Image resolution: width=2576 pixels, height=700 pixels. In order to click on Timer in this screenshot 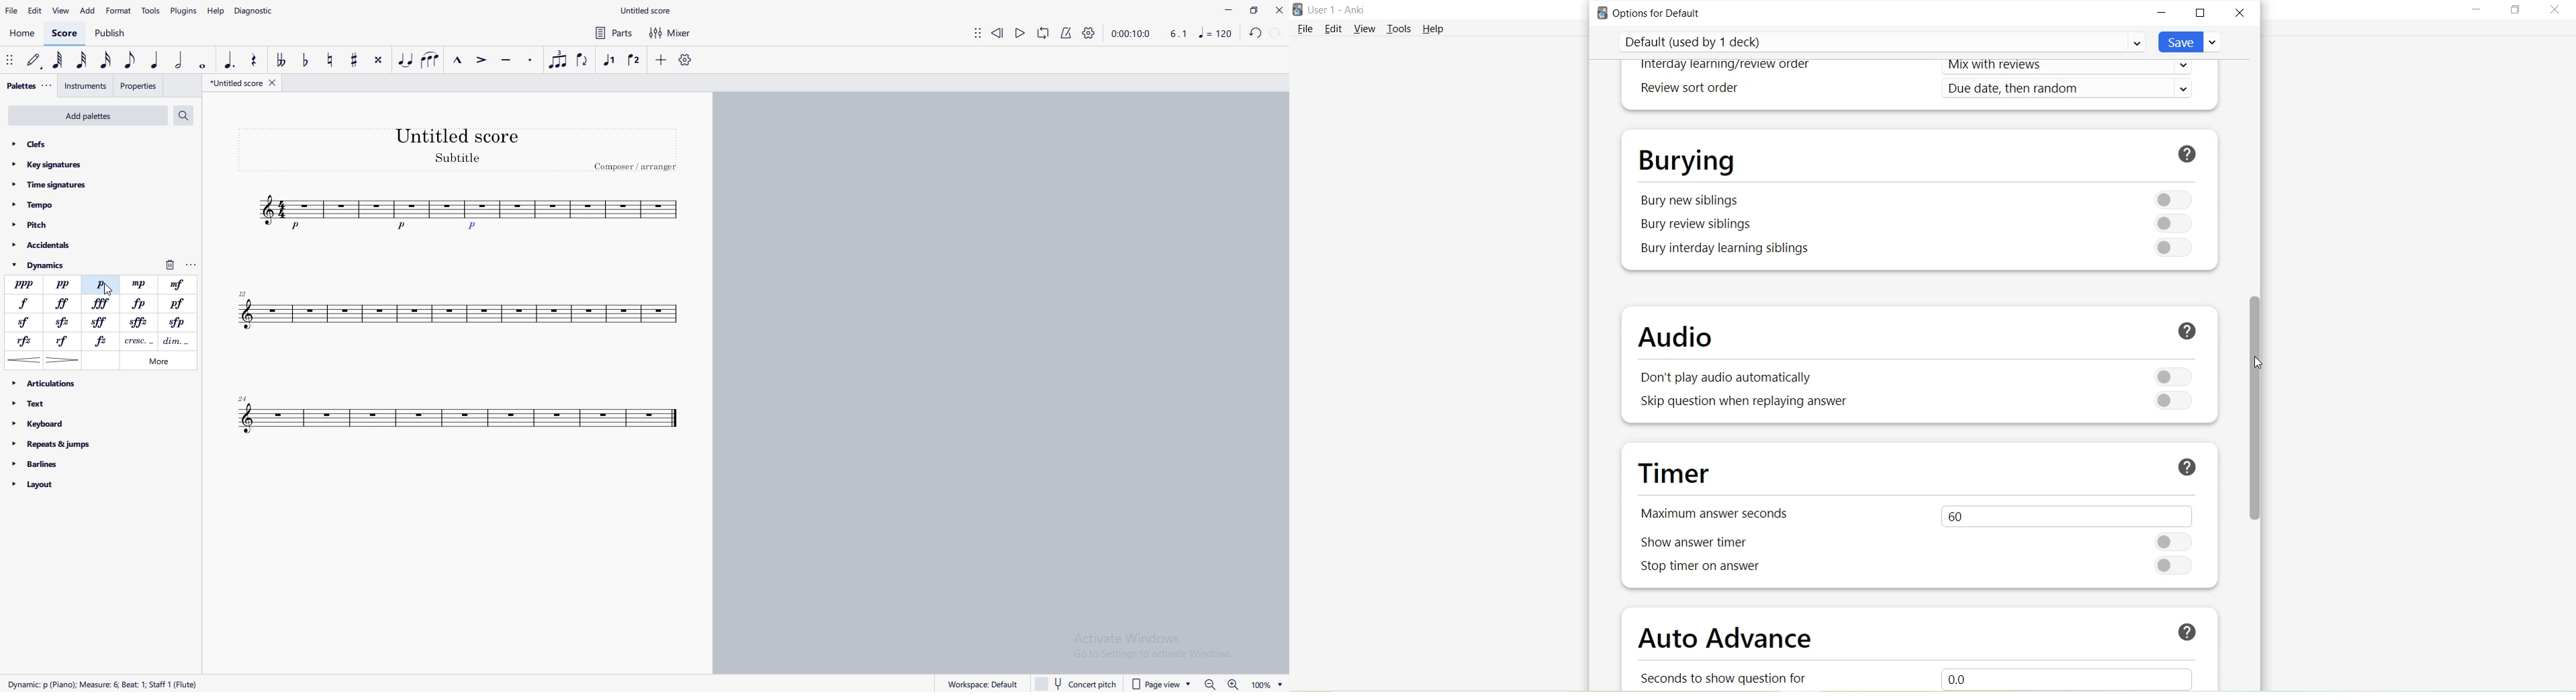, I will do `click(1679, 474)`.